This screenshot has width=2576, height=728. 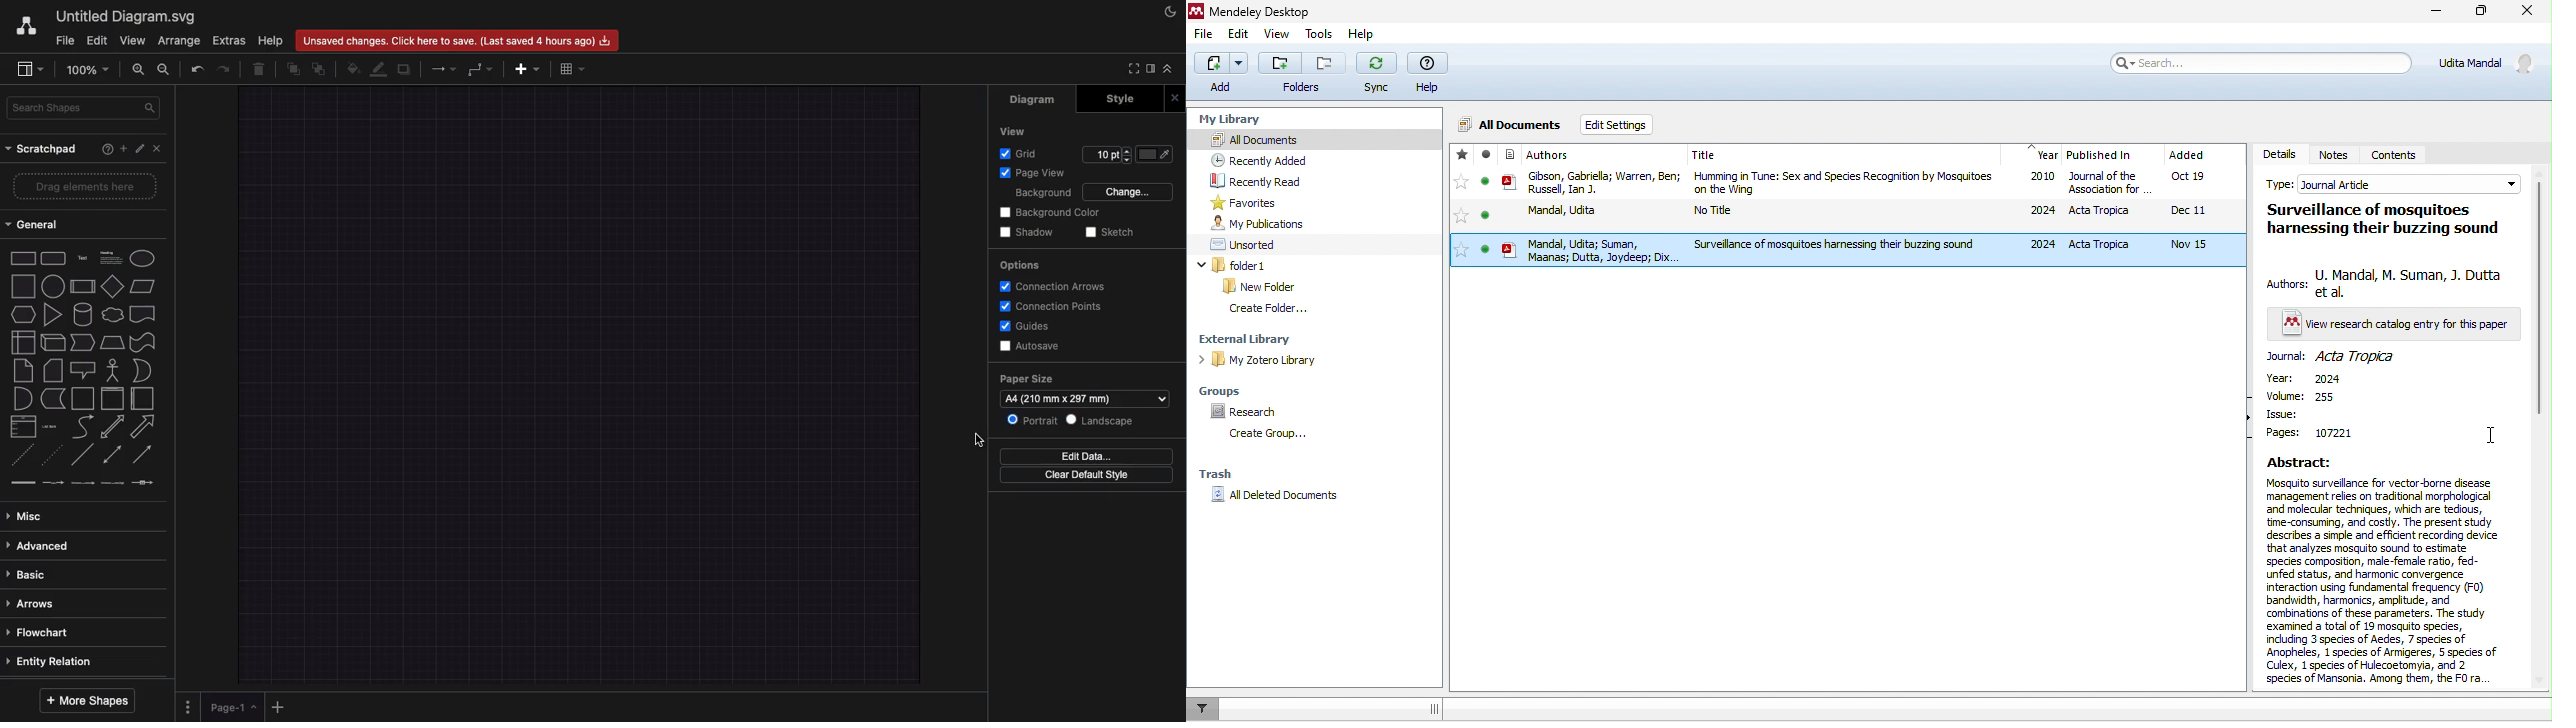 I want to click on external library, so click(x=1253, y=341).